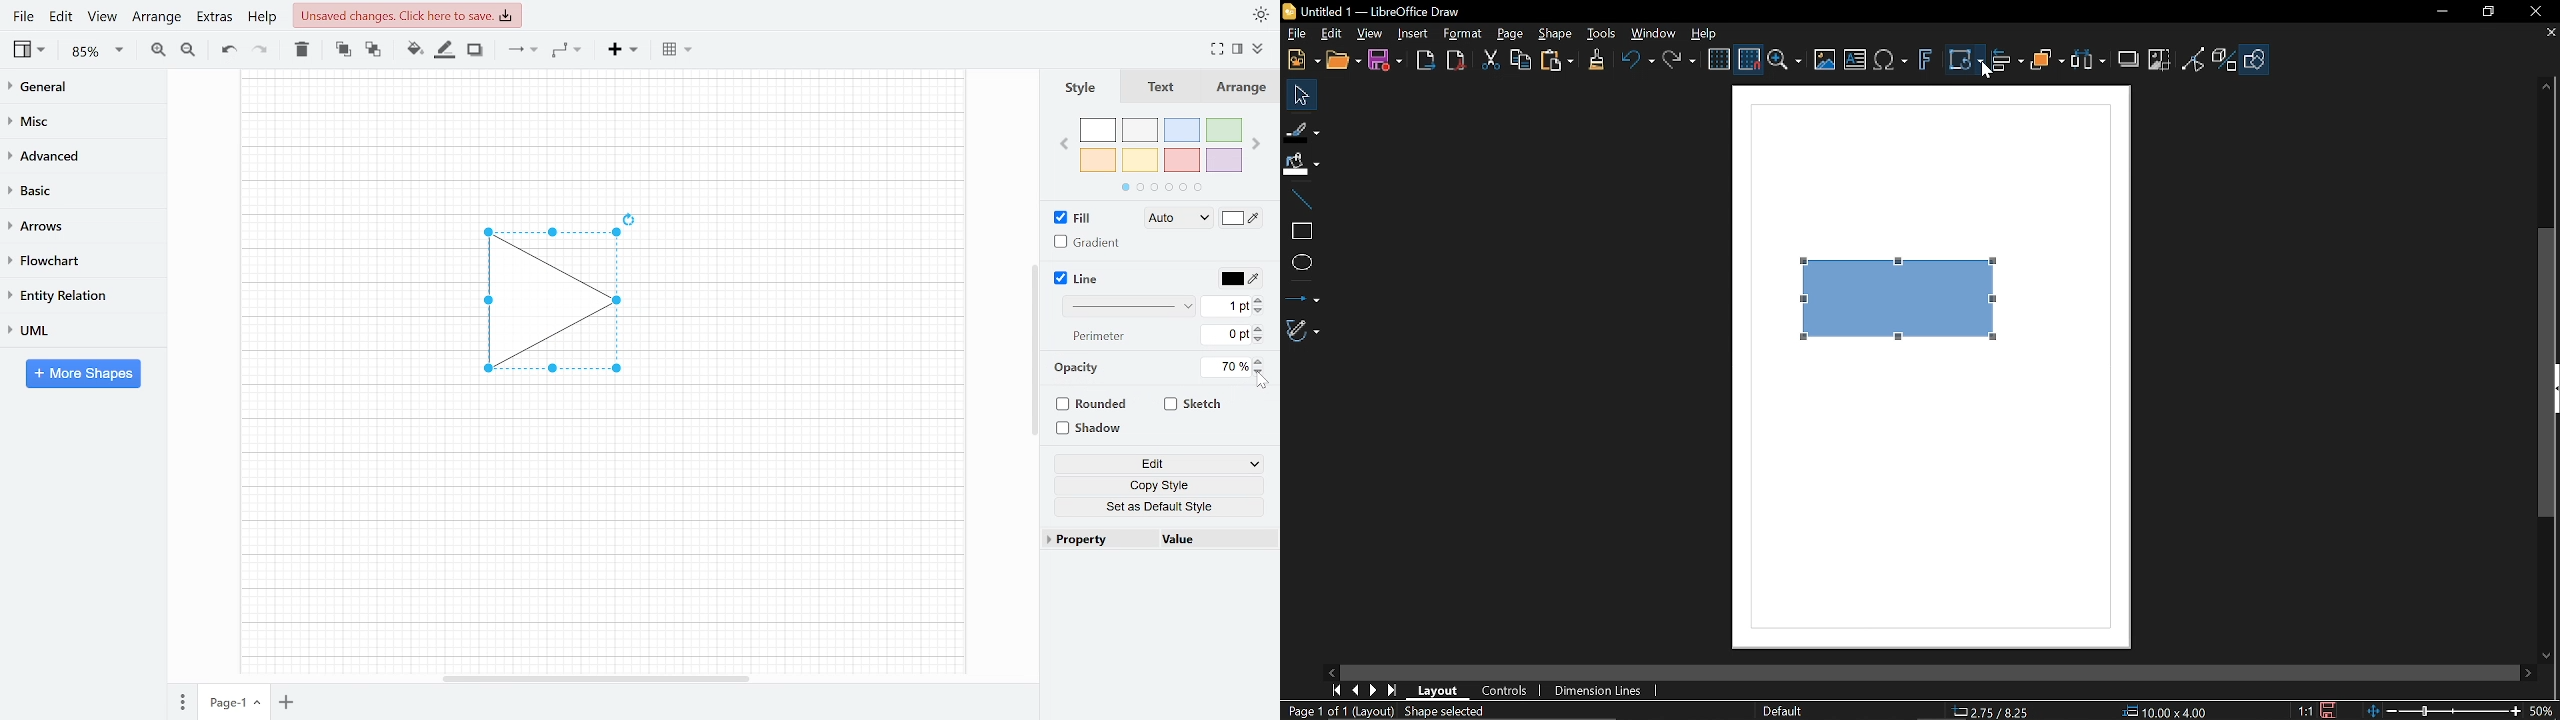  What do you see at coordinates (598, 678) in the screenshot?
I see `Horizontal scrollbar` at bounding box center [598, 678].